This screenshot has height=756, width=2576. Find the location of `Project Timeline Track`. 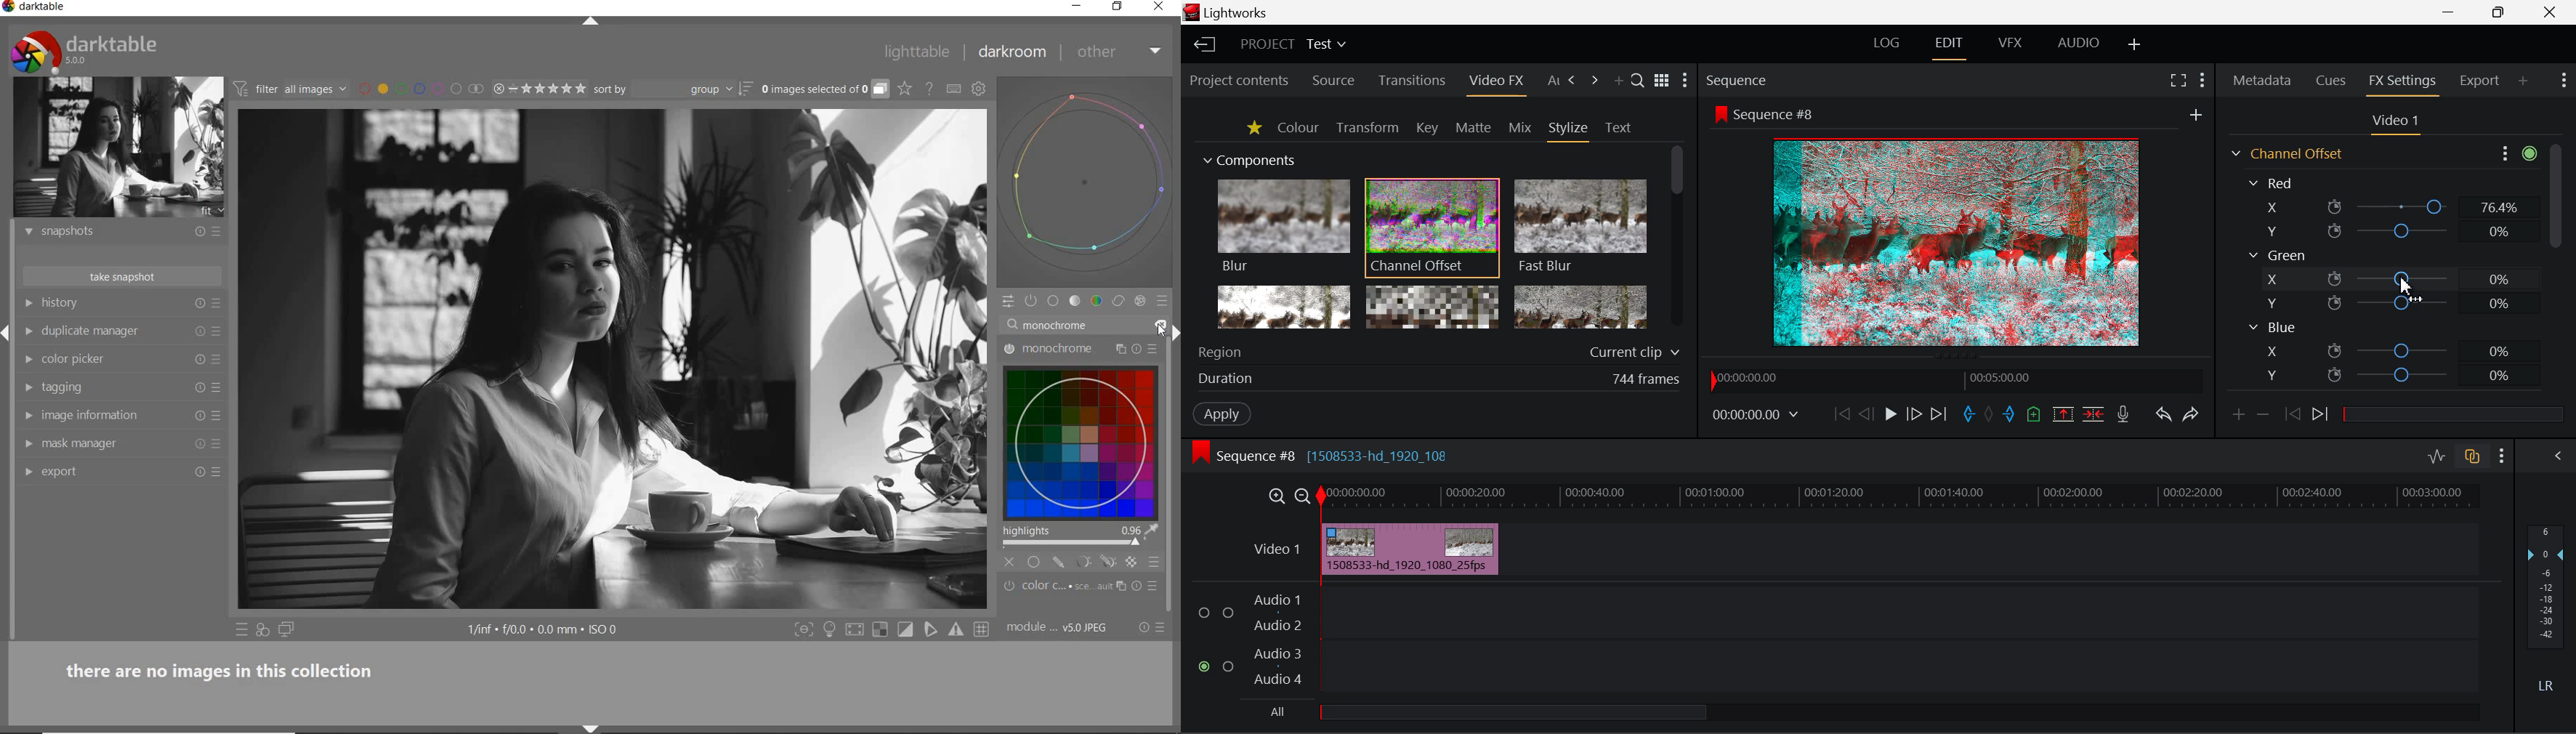

Project Timeline Track is located at coordinates (1901, 499).